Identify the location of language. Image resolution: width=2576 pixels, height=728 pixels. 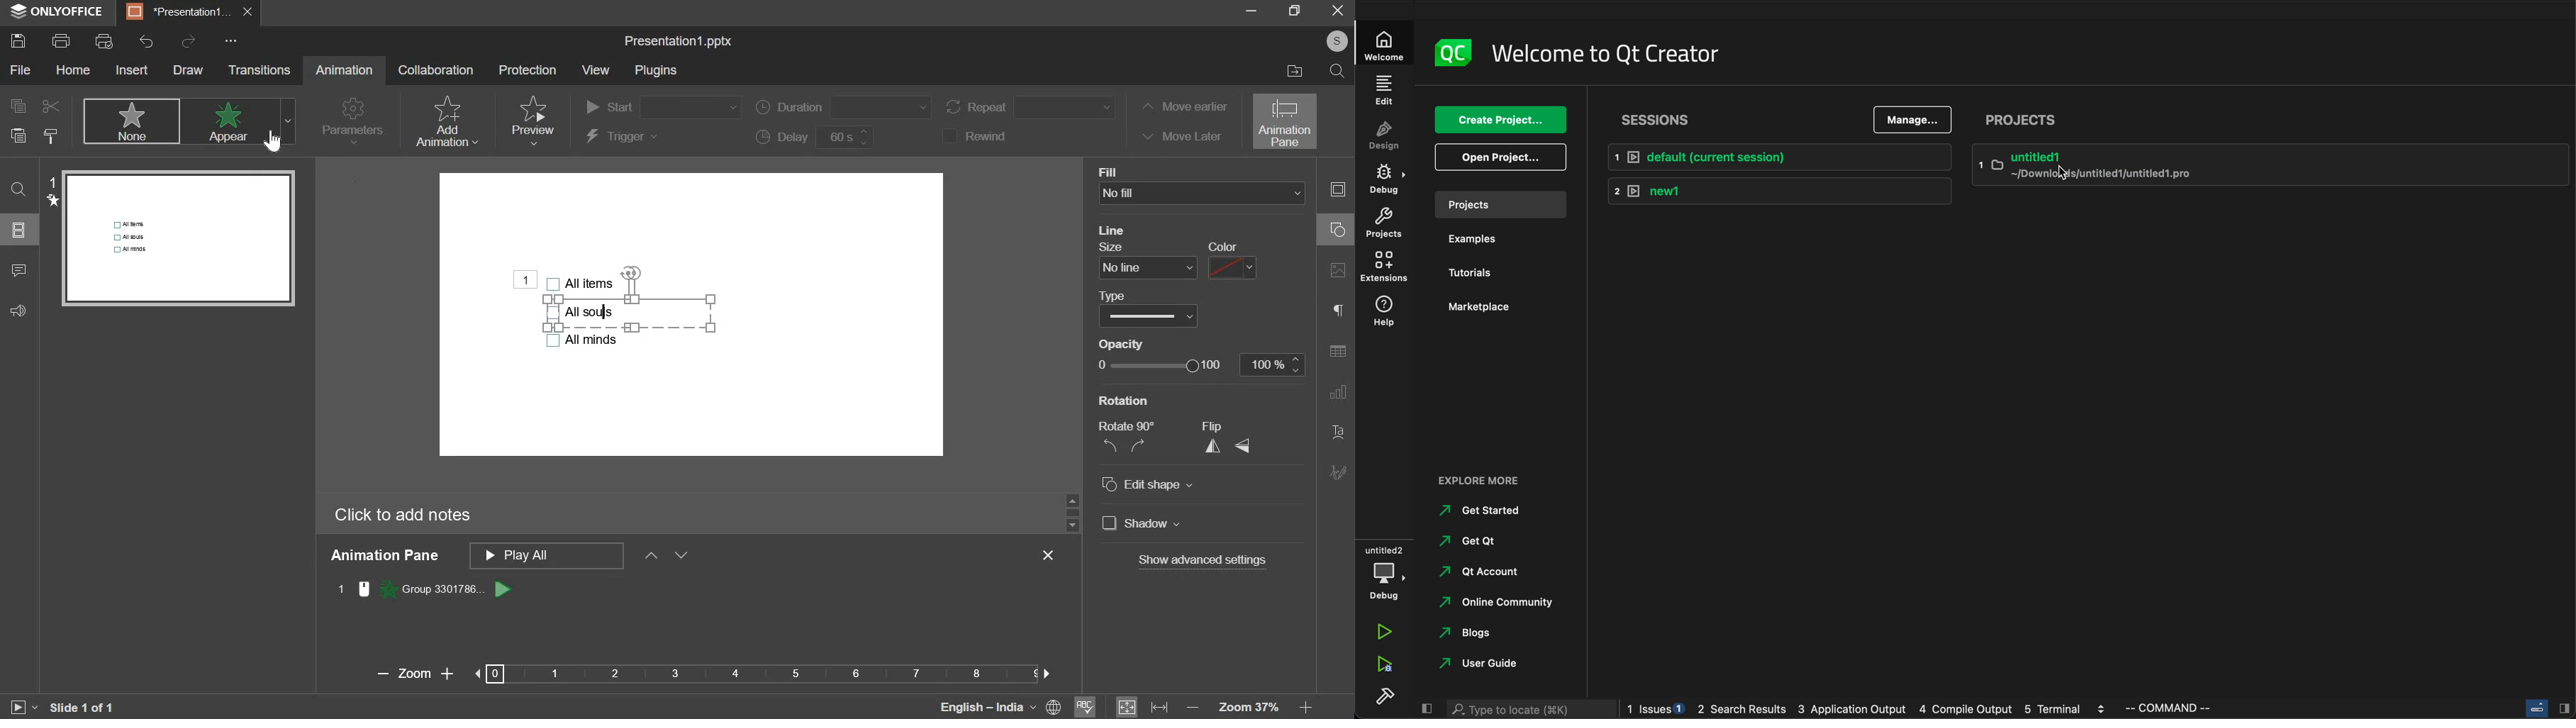
(971, 706).